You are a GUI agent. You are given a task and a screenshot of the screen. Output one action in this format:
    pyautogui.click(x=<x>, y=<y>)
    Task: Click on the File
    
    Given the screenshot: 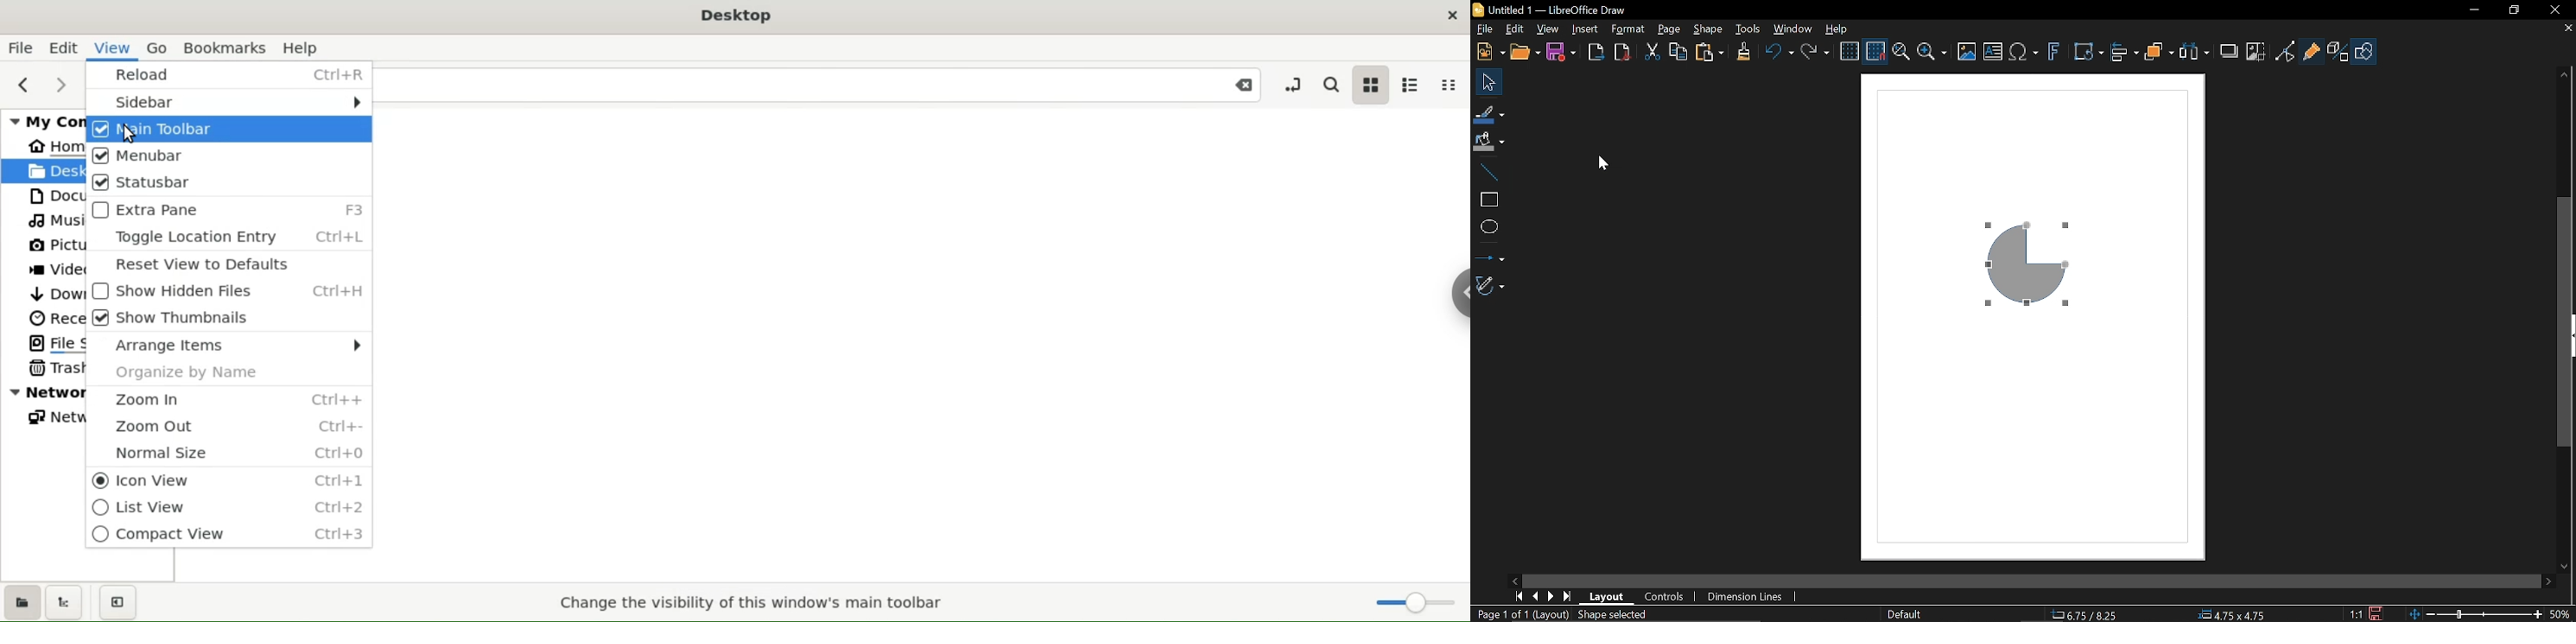 What is the action you would take?
    pyautogui.click(x=1482, y=29)
    